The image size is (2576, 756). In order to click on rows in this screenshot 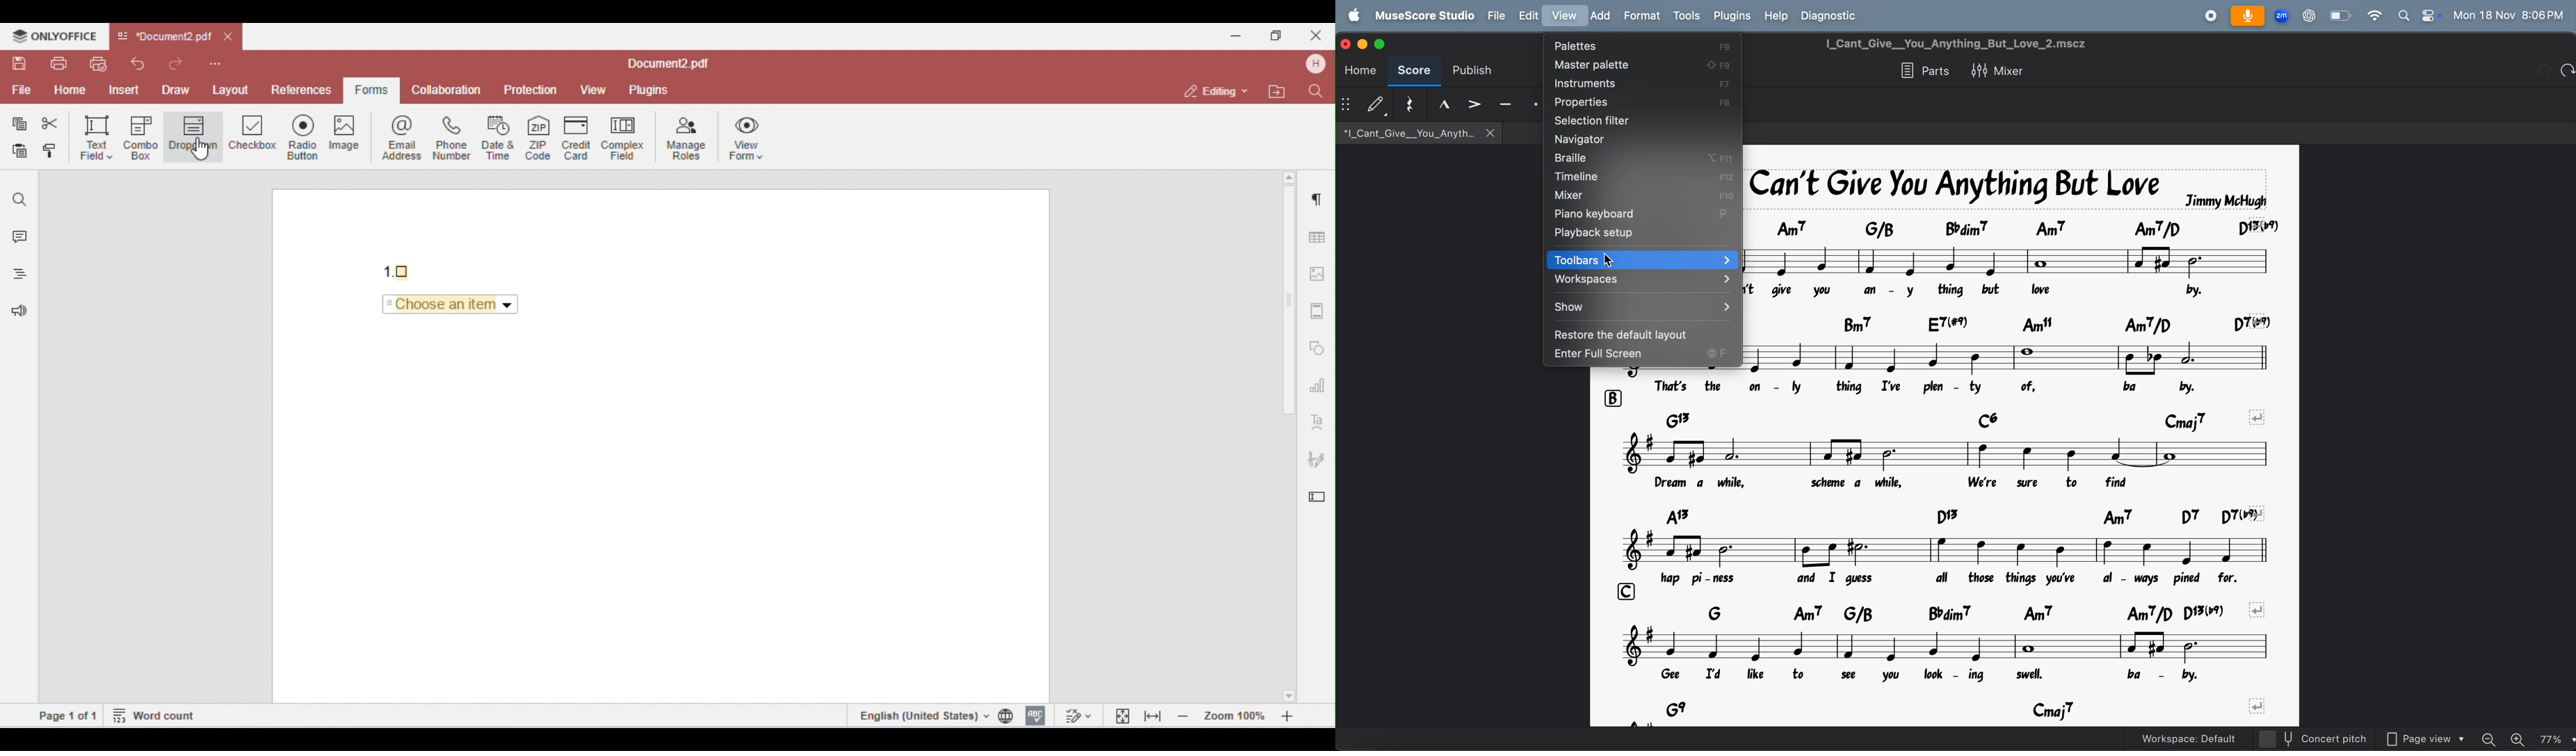, I will do `click(1612, 398)`.